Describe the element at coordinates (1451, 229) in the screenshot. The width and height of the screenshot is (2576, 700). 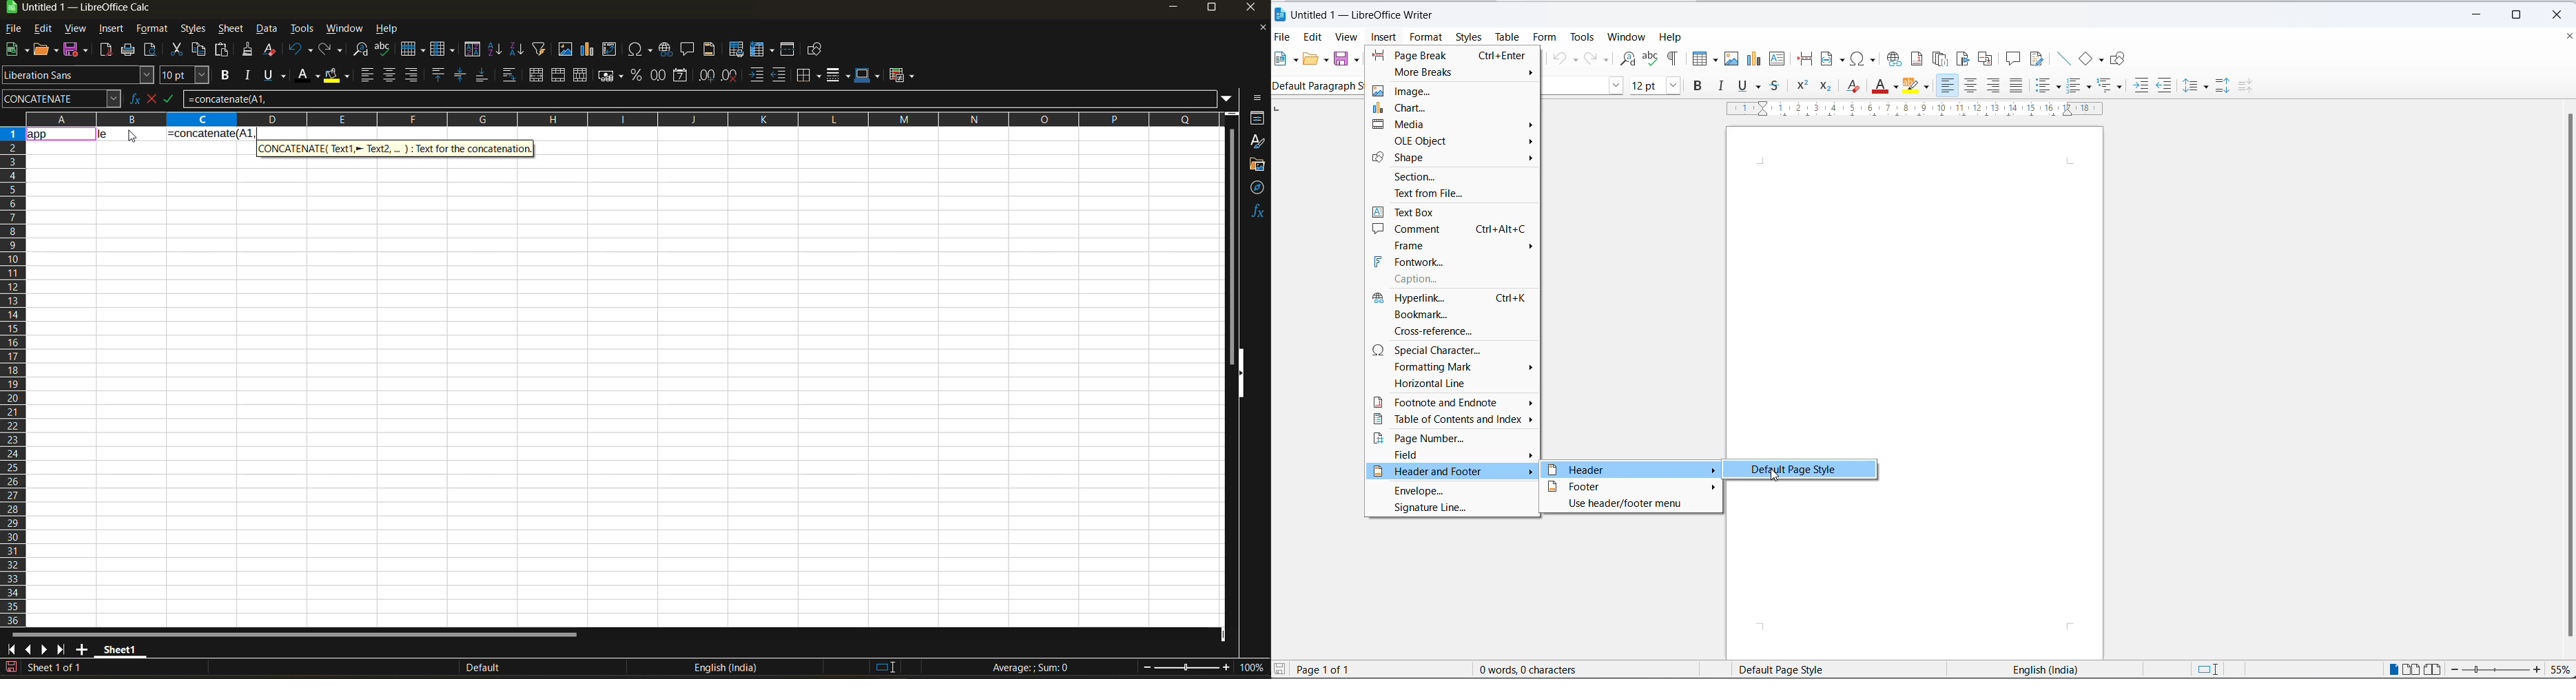
I see `comment` at that location.